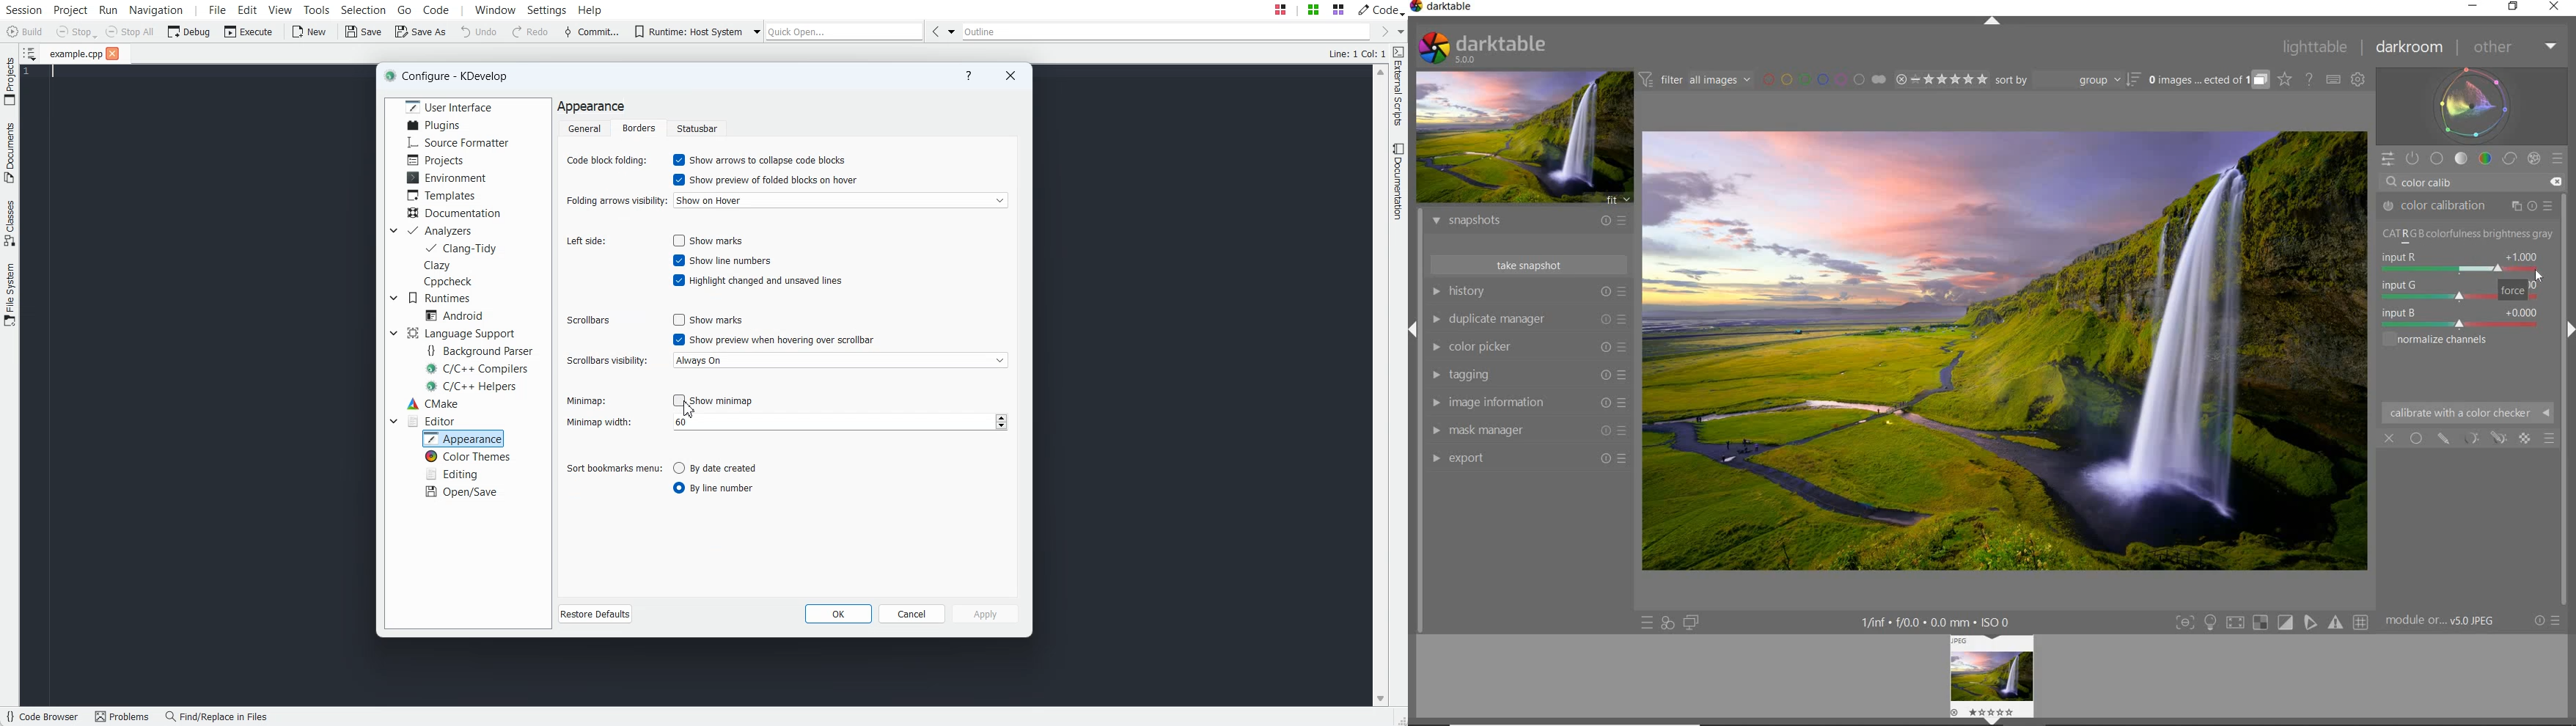  What do you see at coordinates (393, 297) in the screenshot?
I see `Drop down box` at bounding box center [393, 297].